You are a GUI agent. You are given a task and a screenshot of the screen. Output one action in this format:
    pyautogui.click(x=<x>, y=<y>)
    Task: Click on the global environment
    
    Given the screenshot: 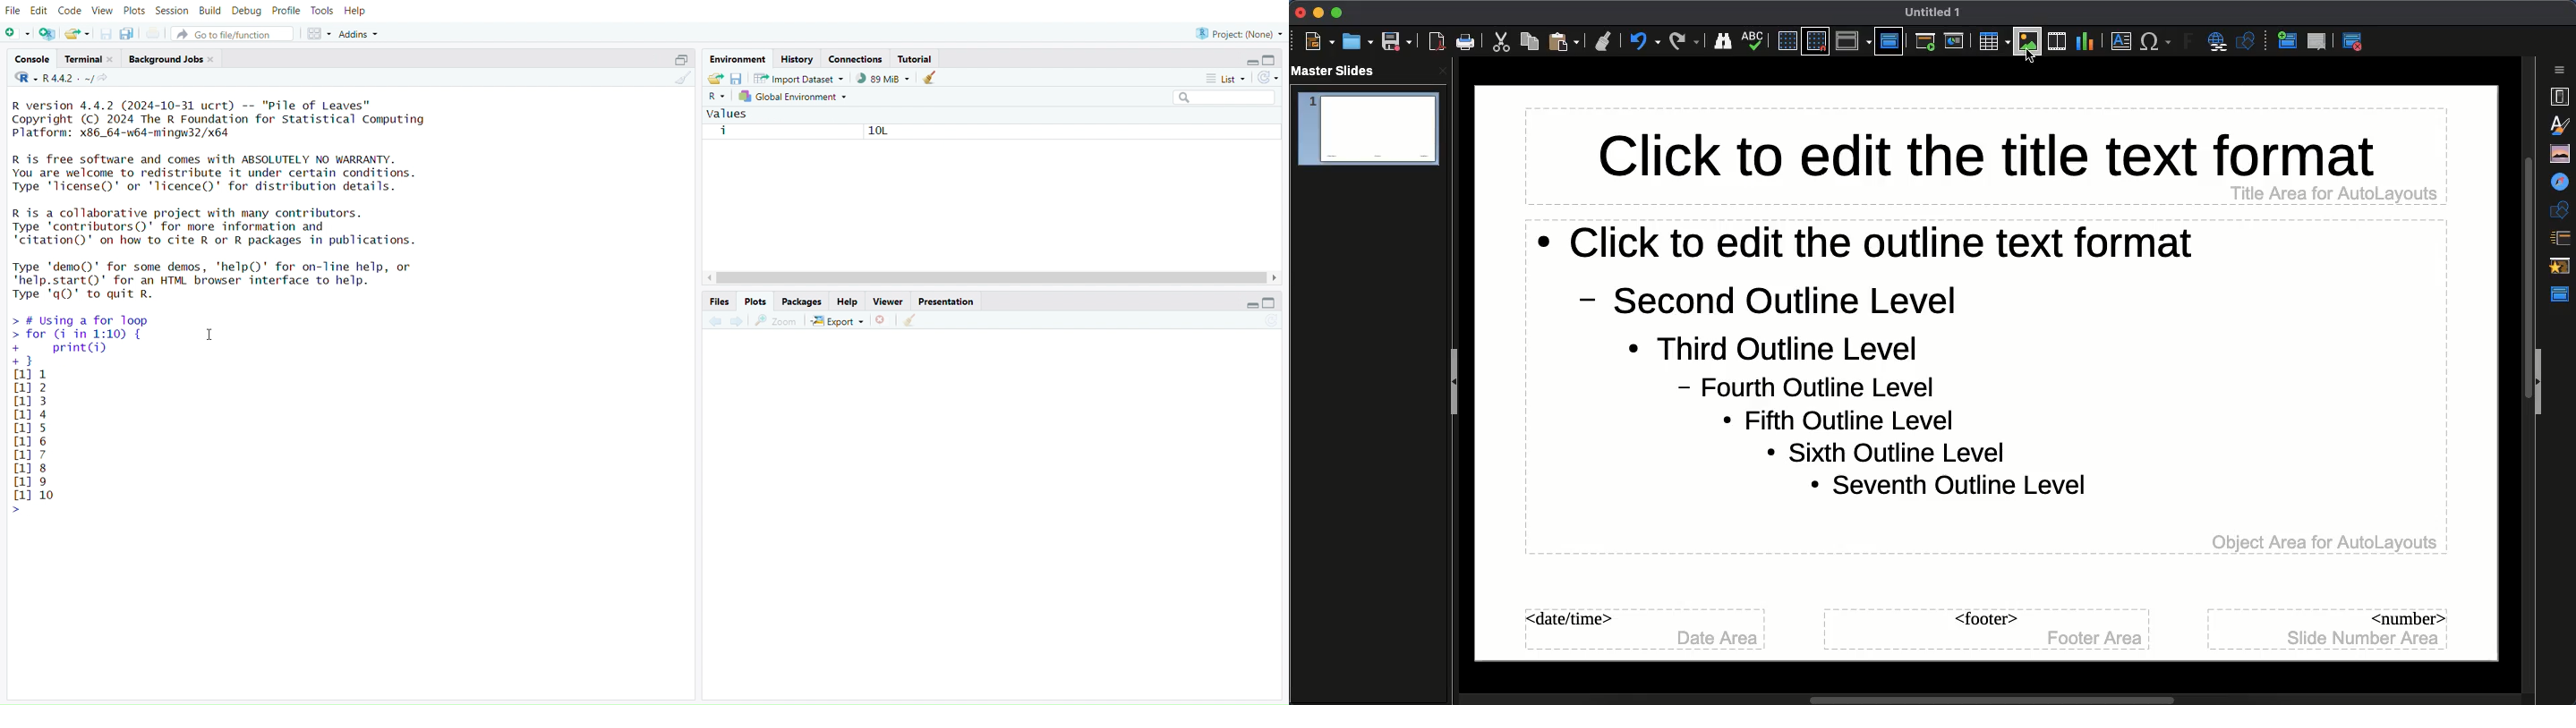 What is the action you would take?
    pyautogui.click(x=795, y=97)
    